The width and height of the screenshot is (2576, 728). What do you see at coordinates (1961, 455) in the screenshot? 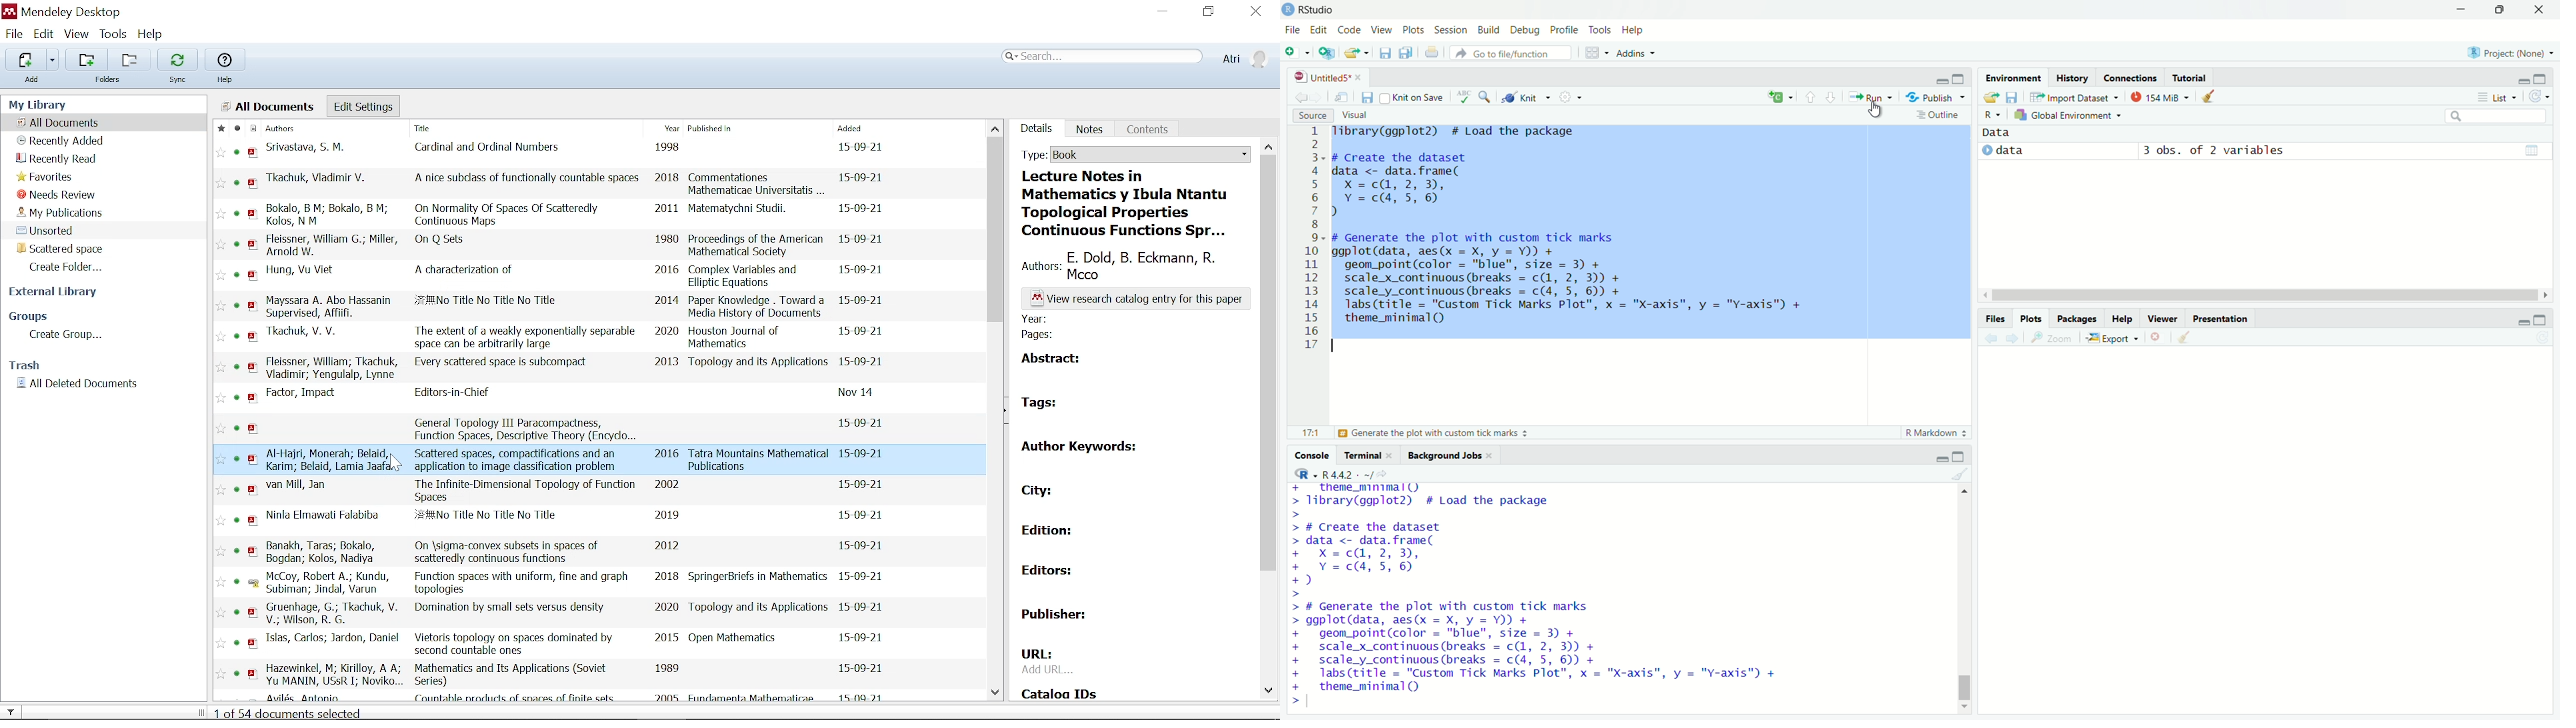
I see `maximize` at bounding box center [1961, 455].